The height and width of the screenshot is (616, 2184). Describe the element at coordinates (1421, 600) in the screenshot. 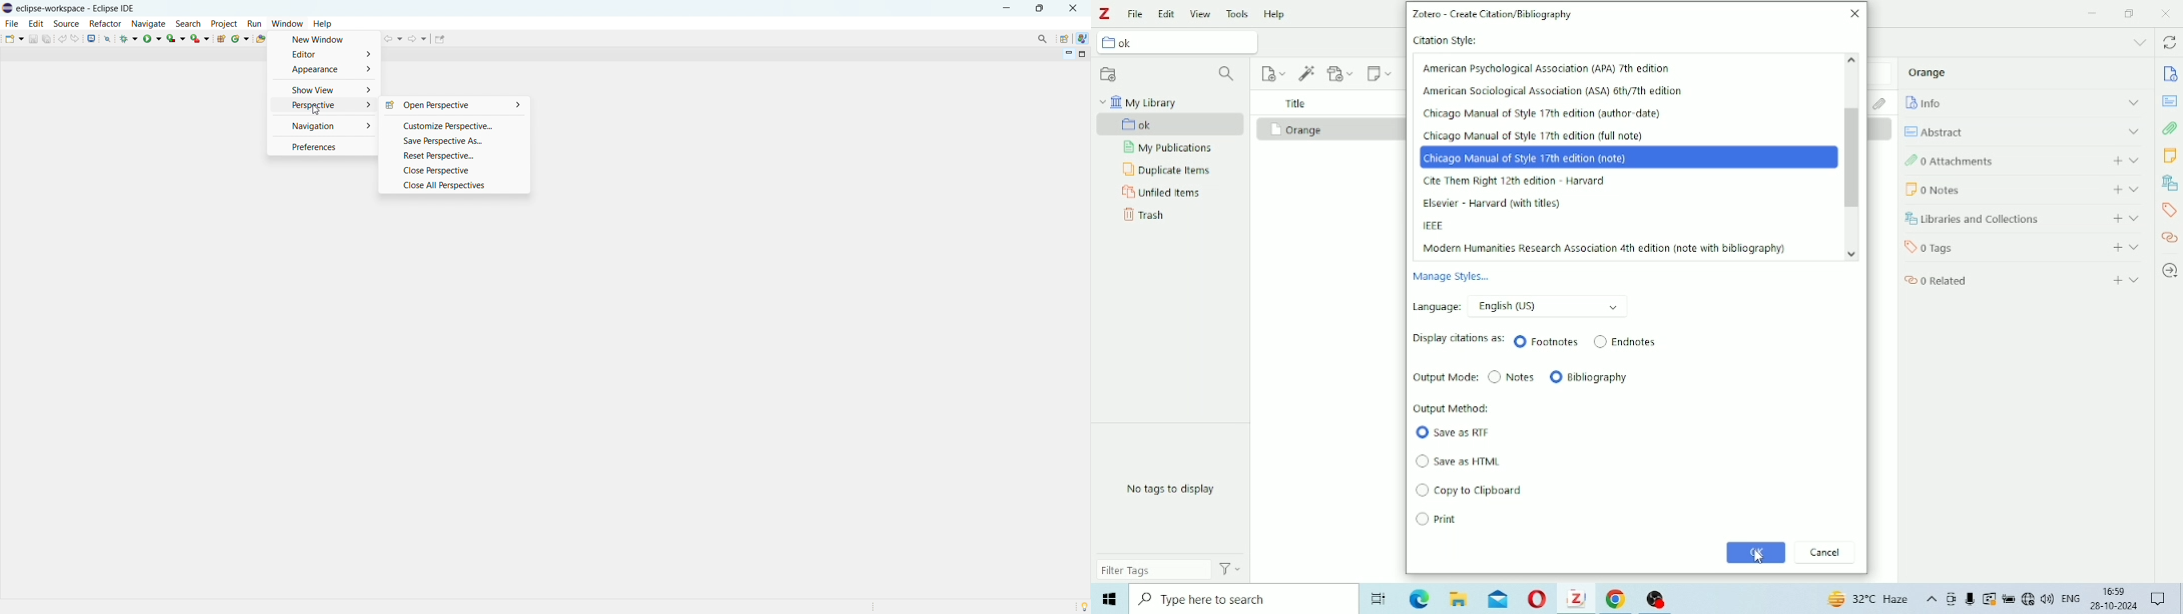

I see `Microsoft Edge` at that location.